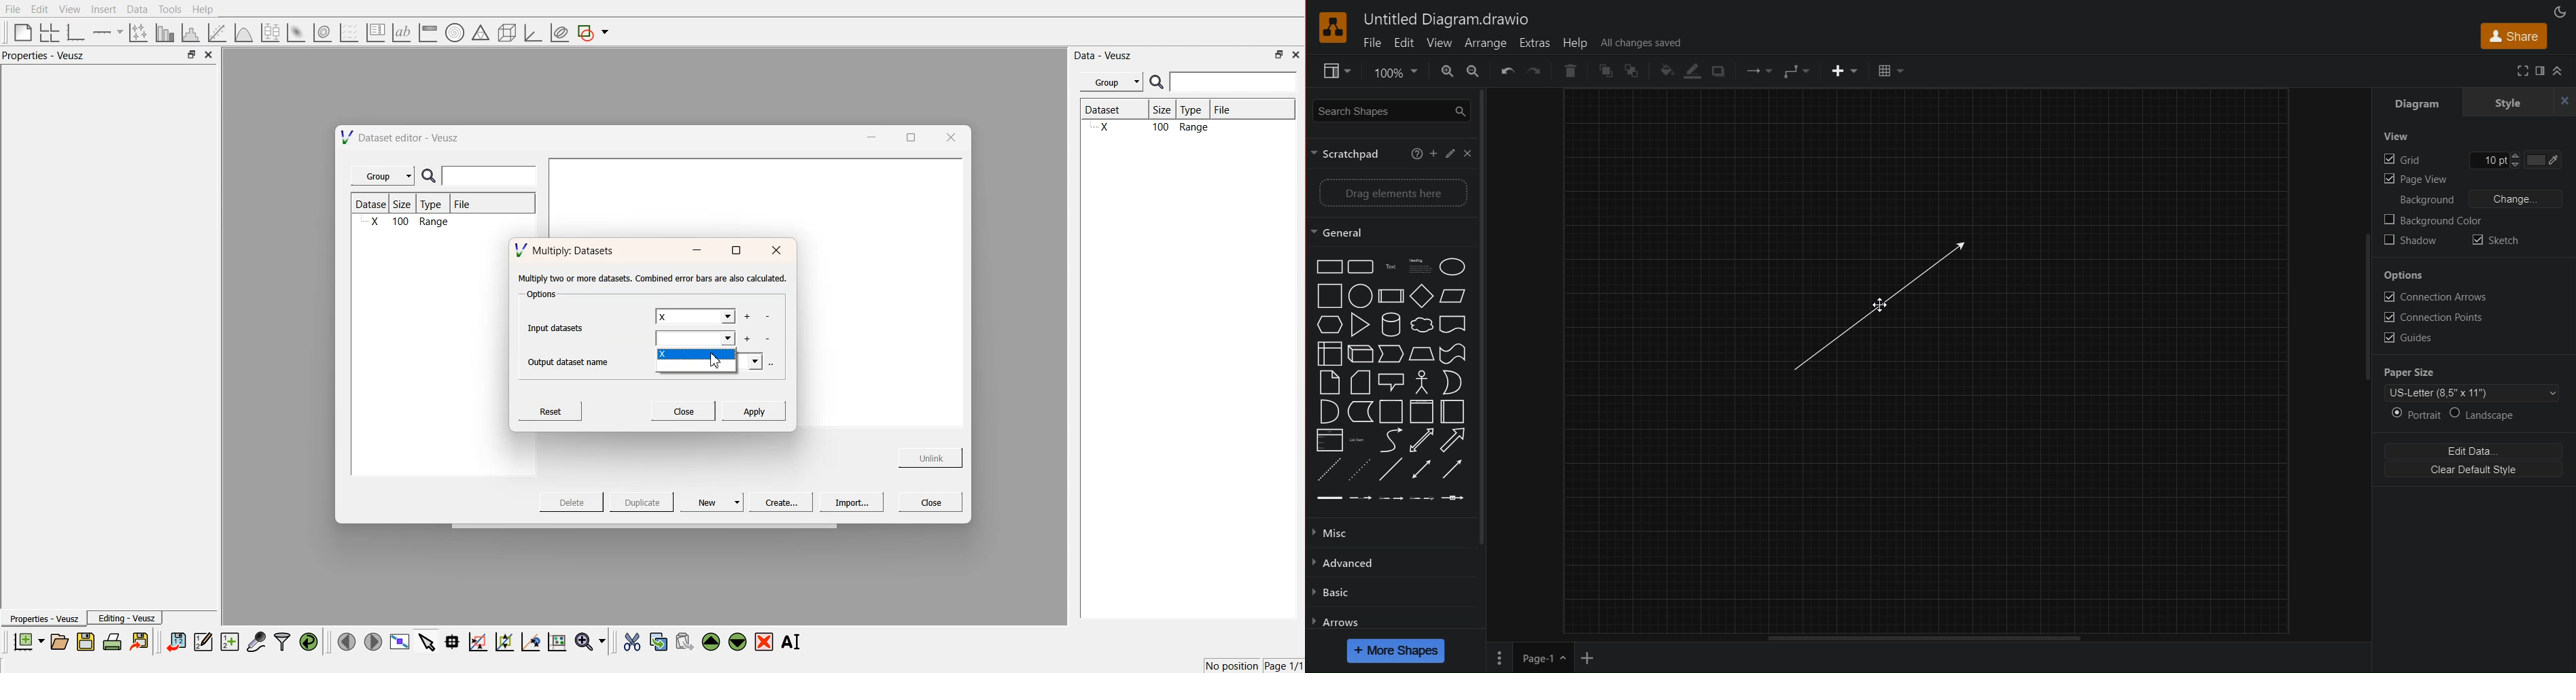 This screenshot has height=700, width=2576. I want to click on reset the graph axes, so click(557, 642).